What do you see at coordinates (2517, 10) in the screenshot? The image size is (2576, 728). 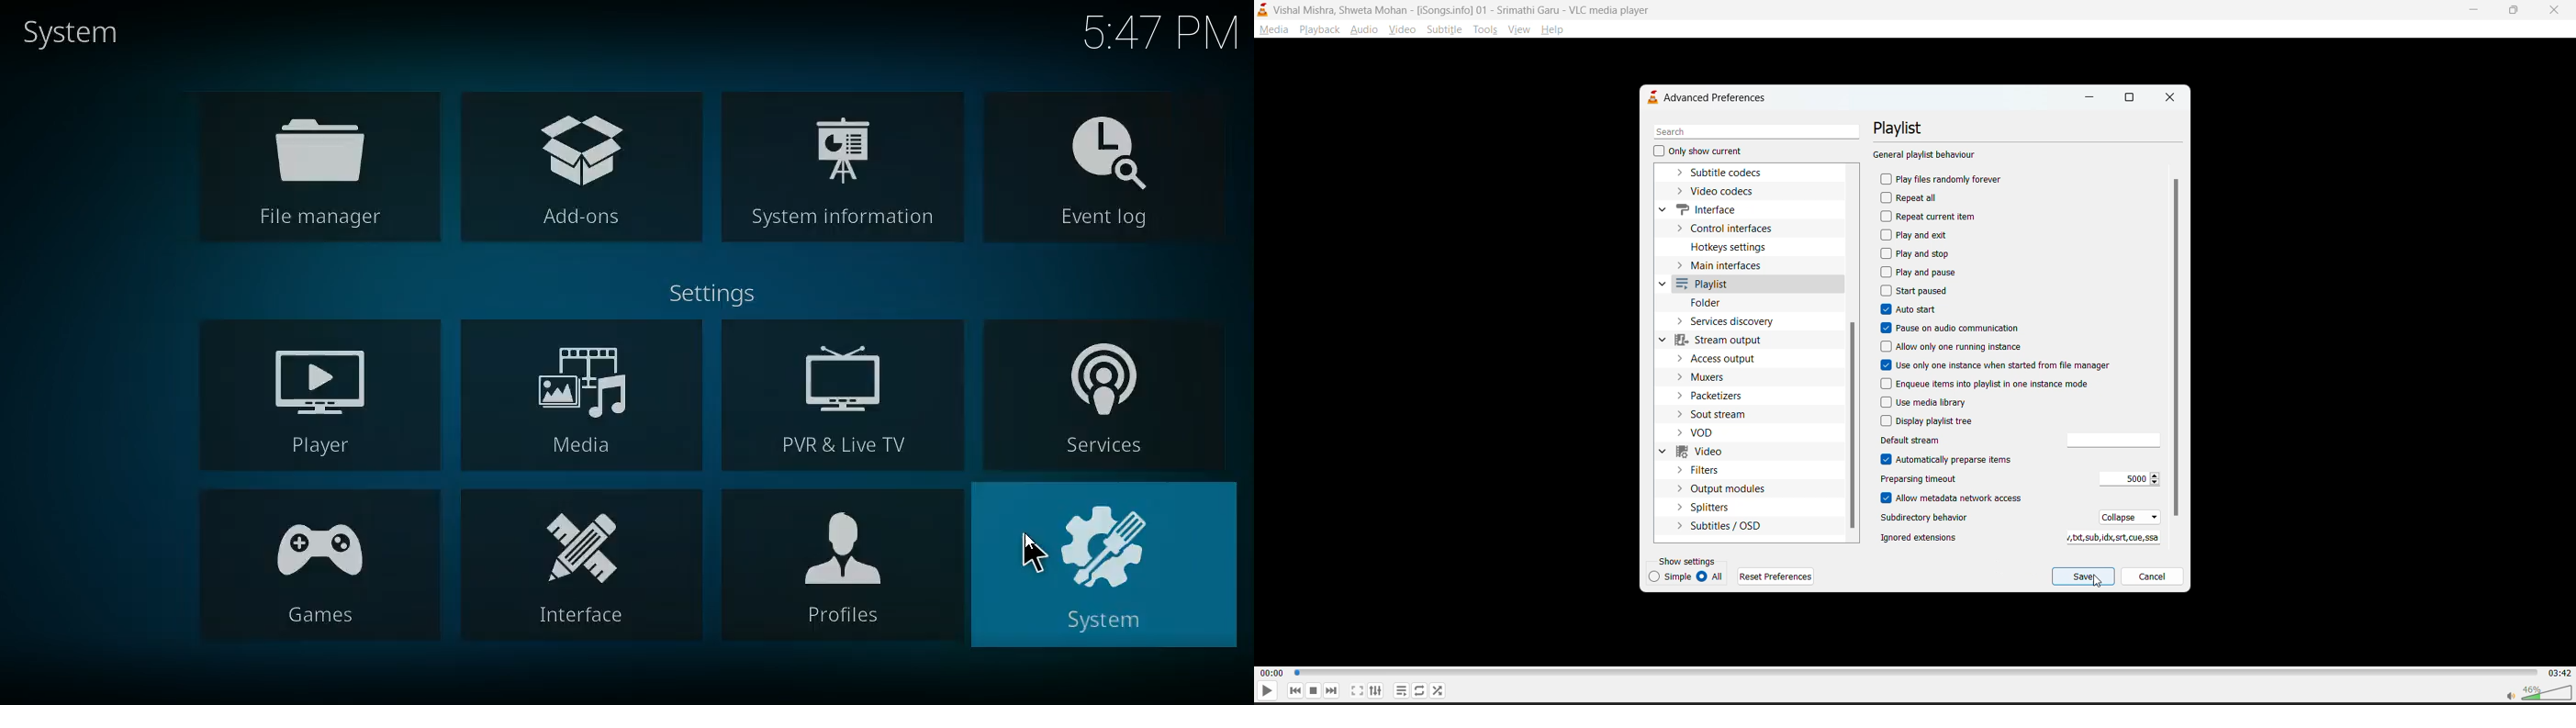 I see `maximize` at bounding box center [2517, 10].